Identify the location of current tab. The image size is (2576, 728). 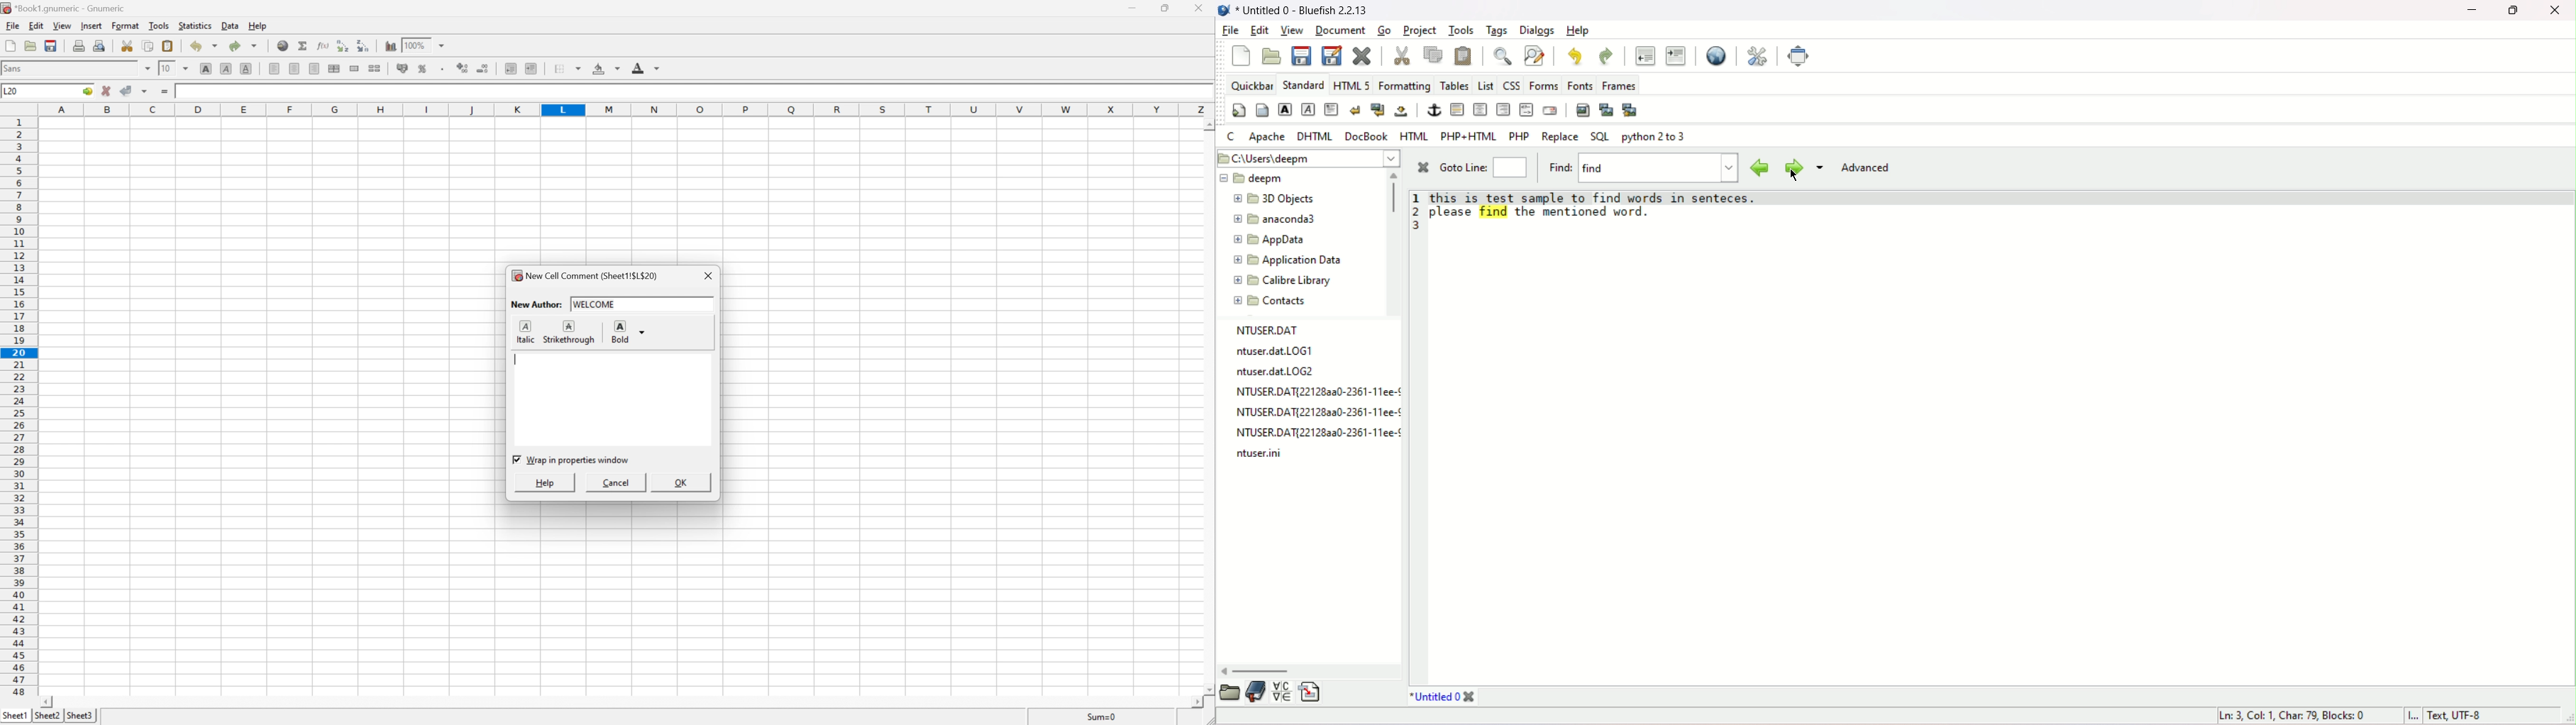
(1431, 696).